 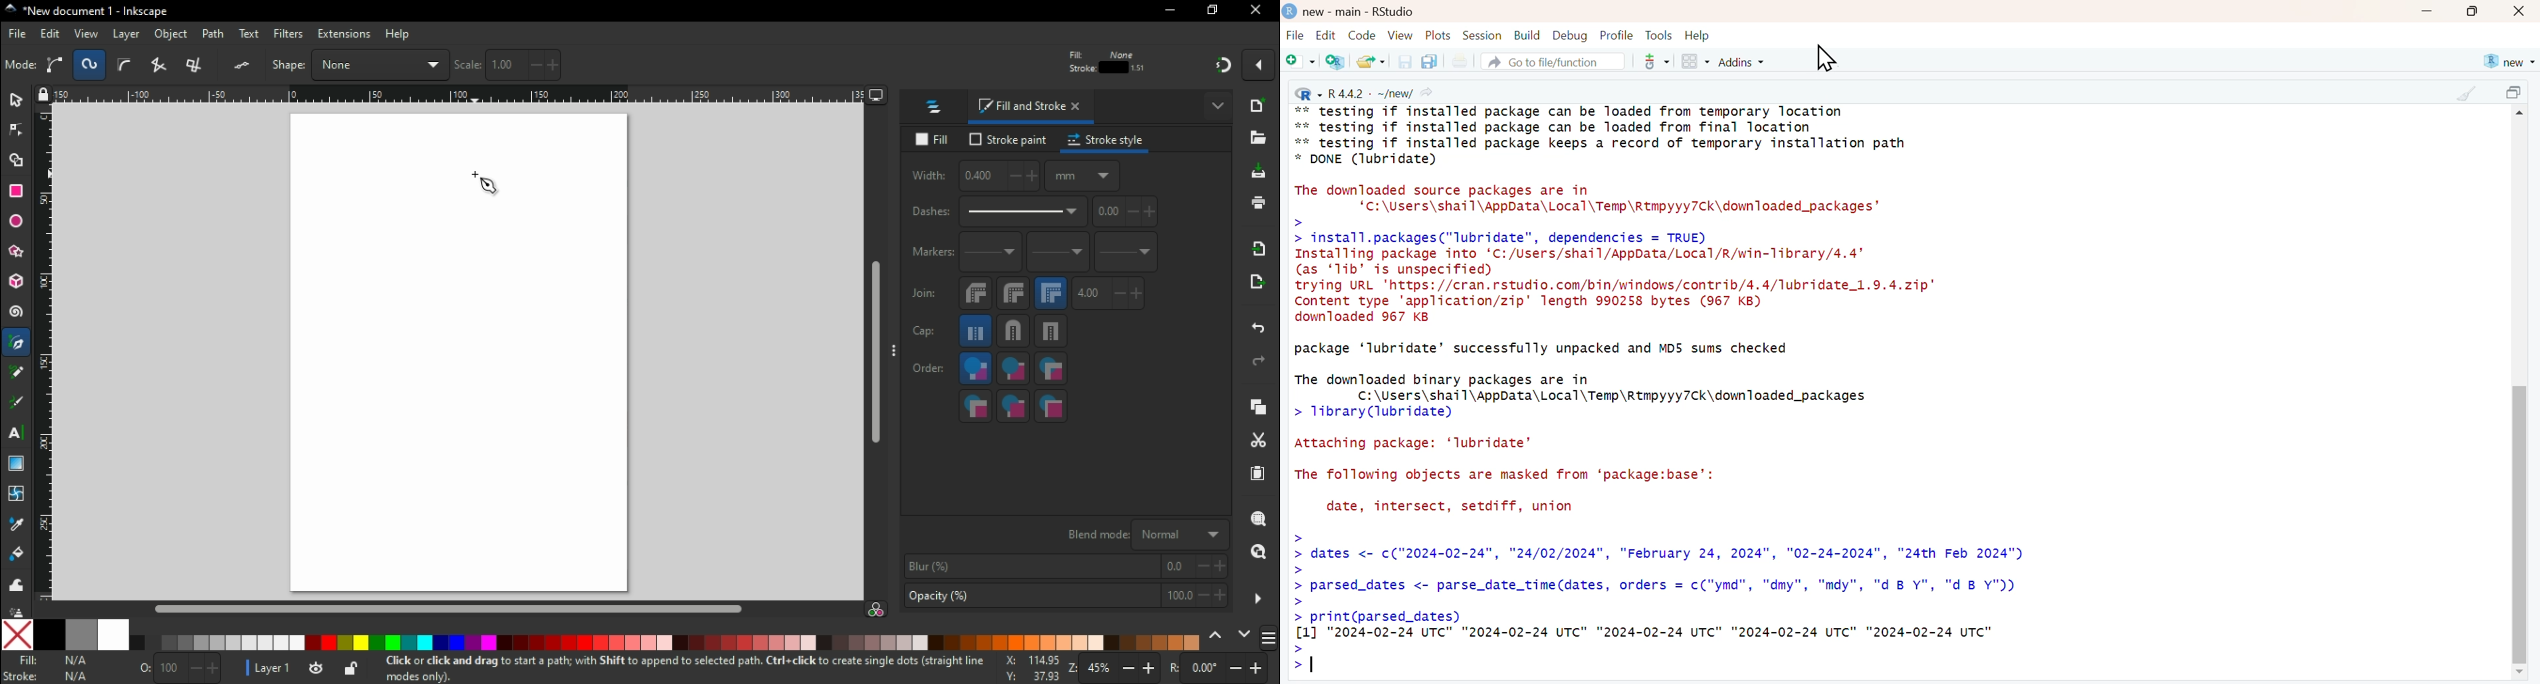 What do you see at coordinates (1403, 61) in the screenshot?
I see `save the current document` at bounding box center [1403, 61].